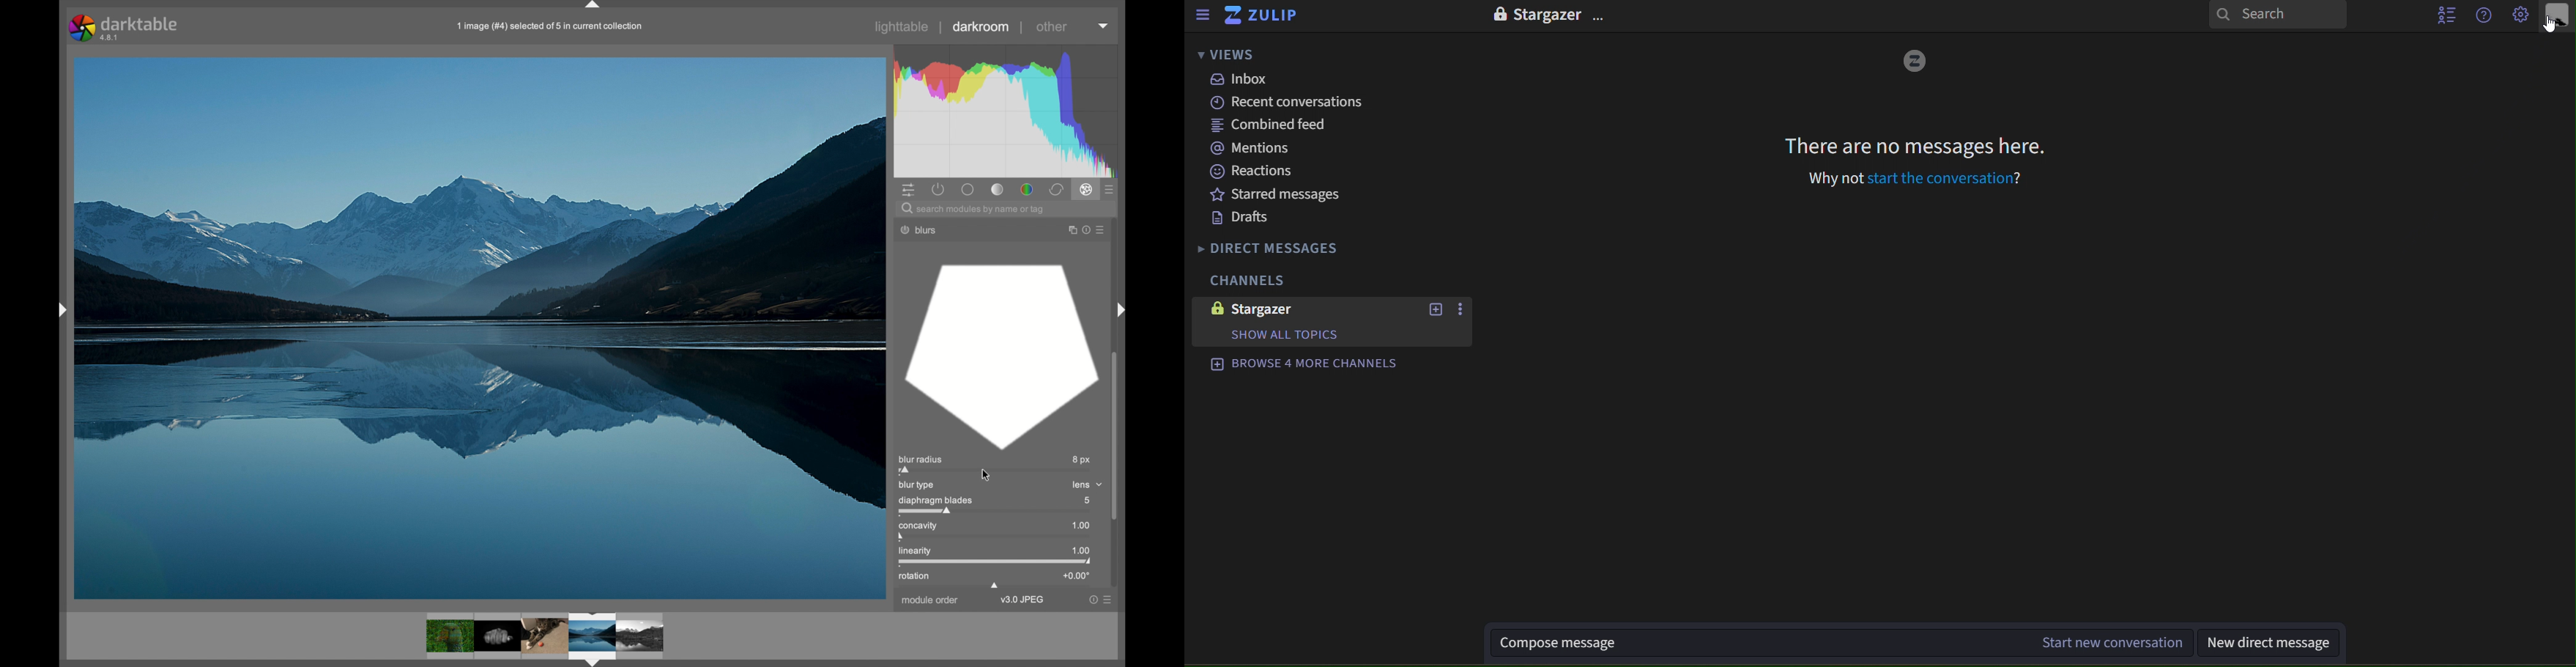  Describe the element at coordinates (1276, 194) in the screenshot. I see `starred messages` at that location.